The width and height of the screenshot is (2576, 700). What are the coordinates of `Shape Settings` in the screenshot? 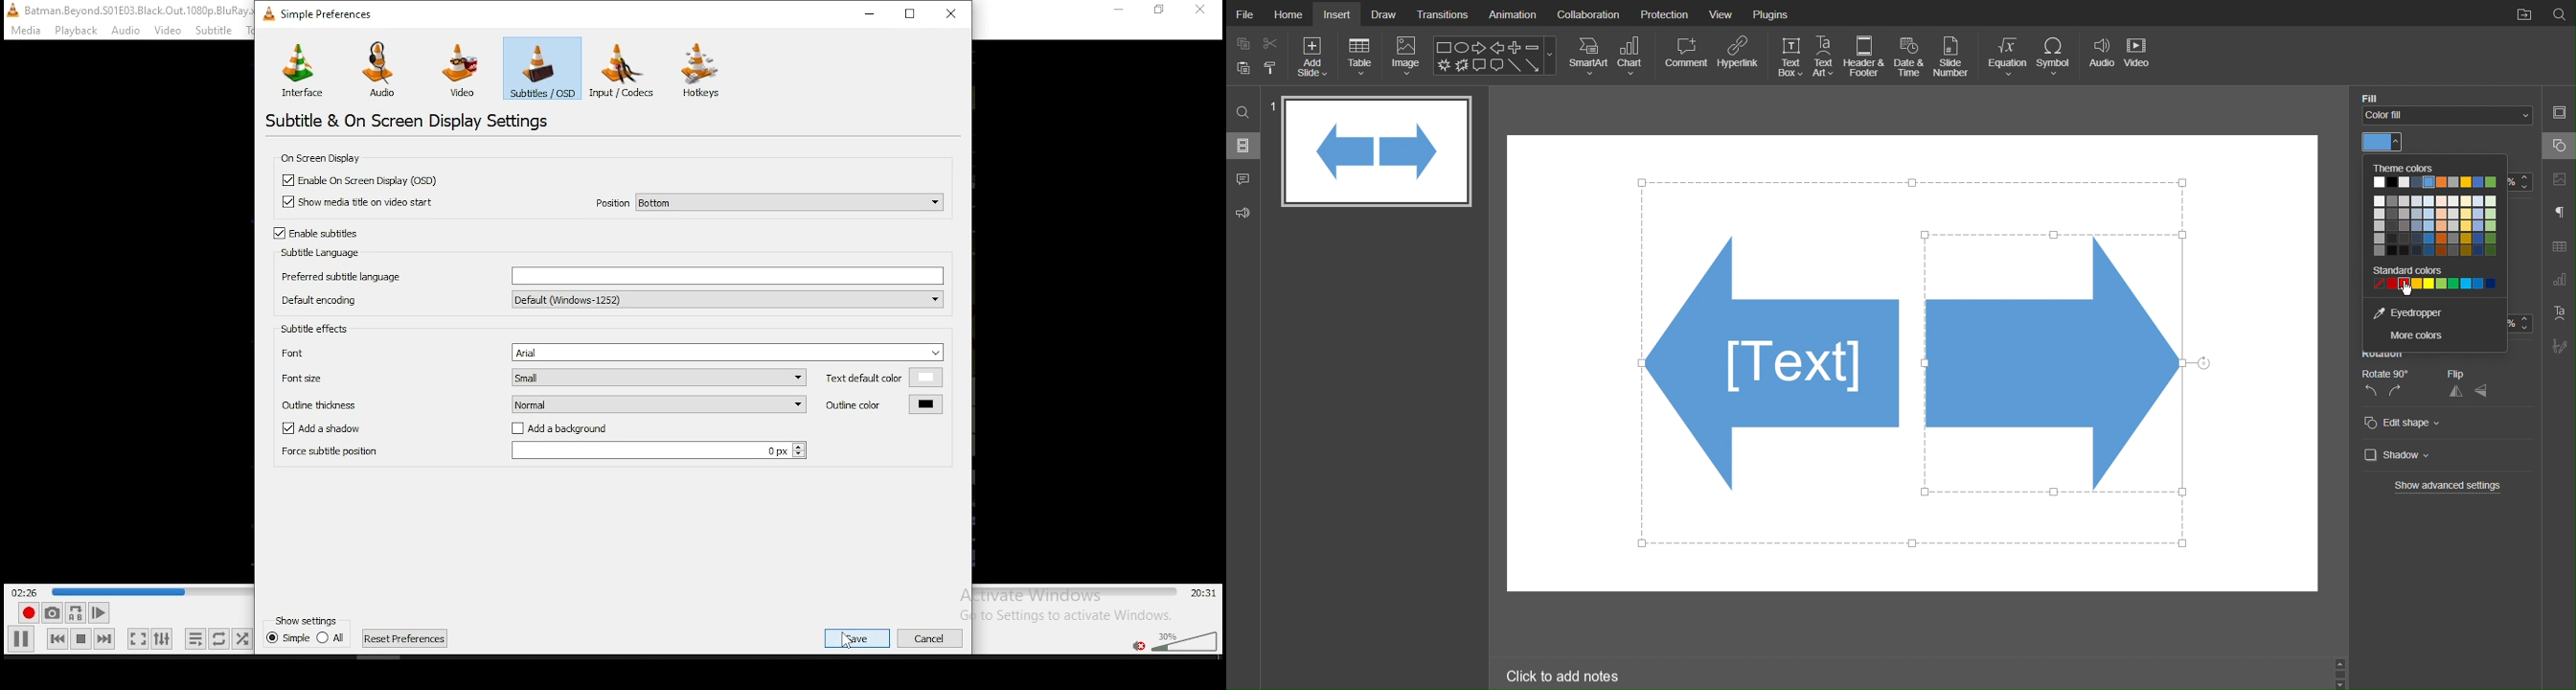 It's located at (2559, 146).